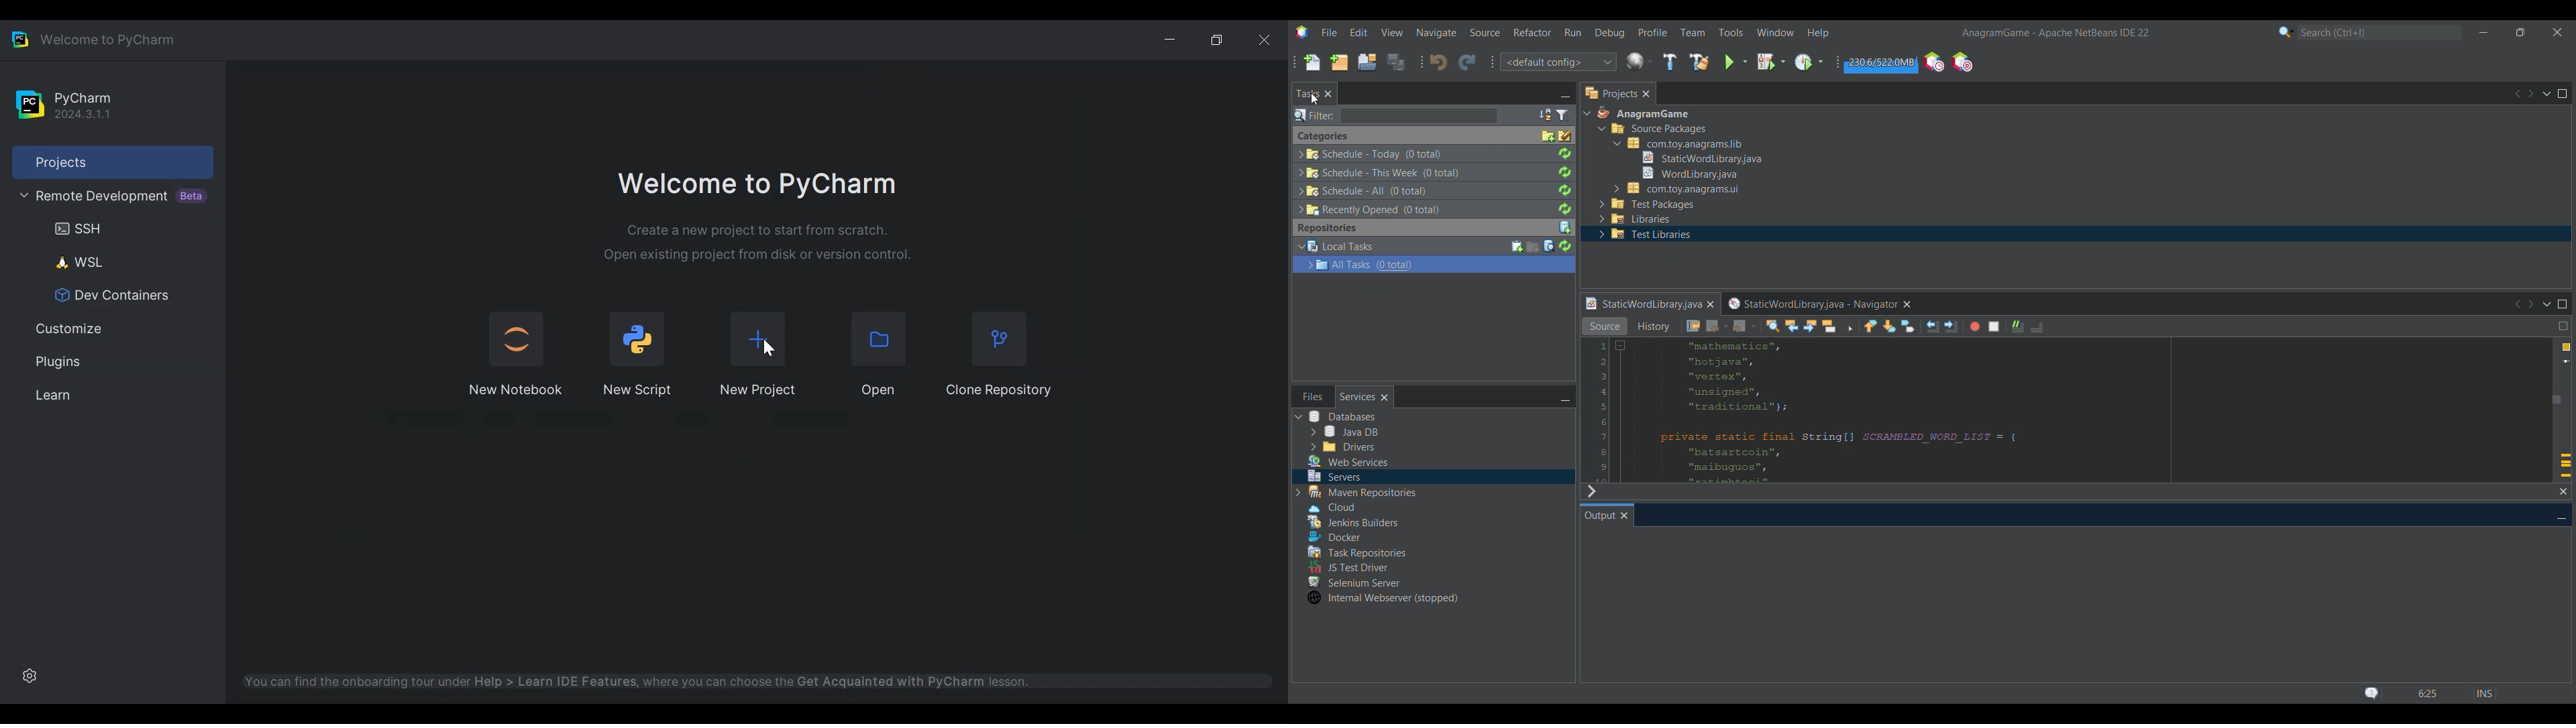 The image size is (2576, 728). Describe the element at coordinates (1994, 326) in the screenshot. I see `Stop macro recording` at that location.